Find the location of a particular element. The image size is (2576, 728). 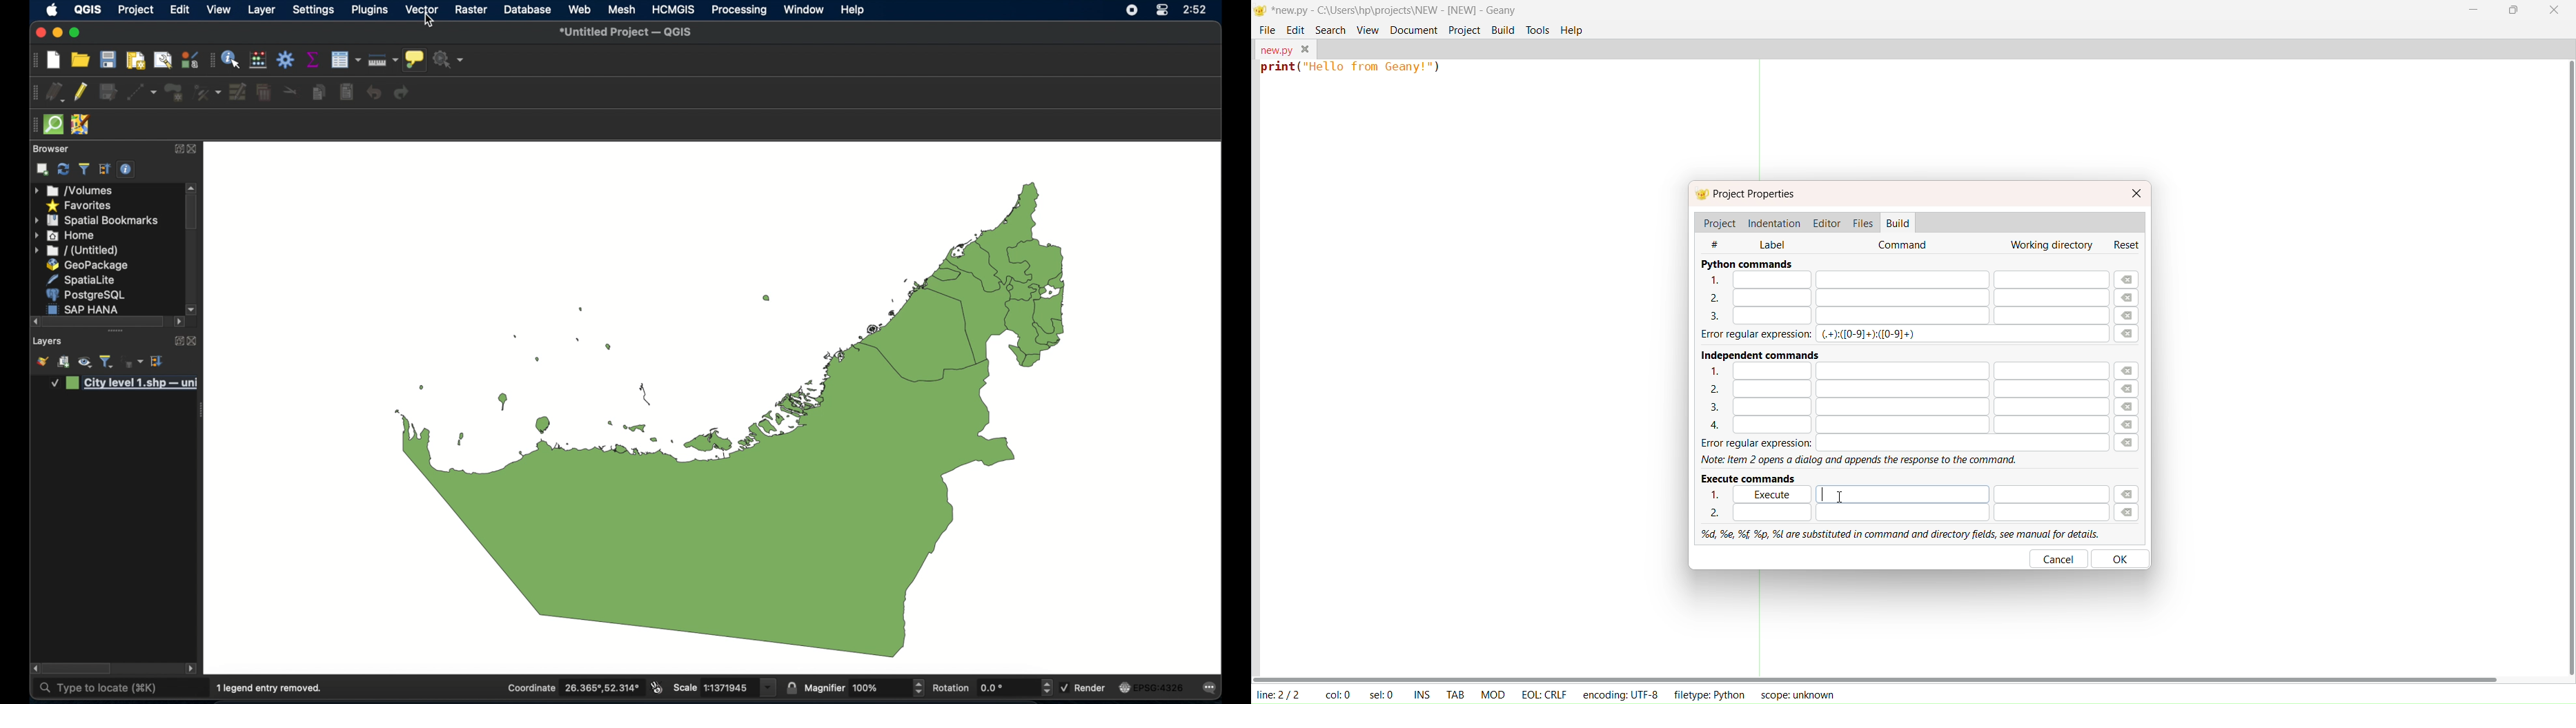

home is located at coordinates (66, 235).